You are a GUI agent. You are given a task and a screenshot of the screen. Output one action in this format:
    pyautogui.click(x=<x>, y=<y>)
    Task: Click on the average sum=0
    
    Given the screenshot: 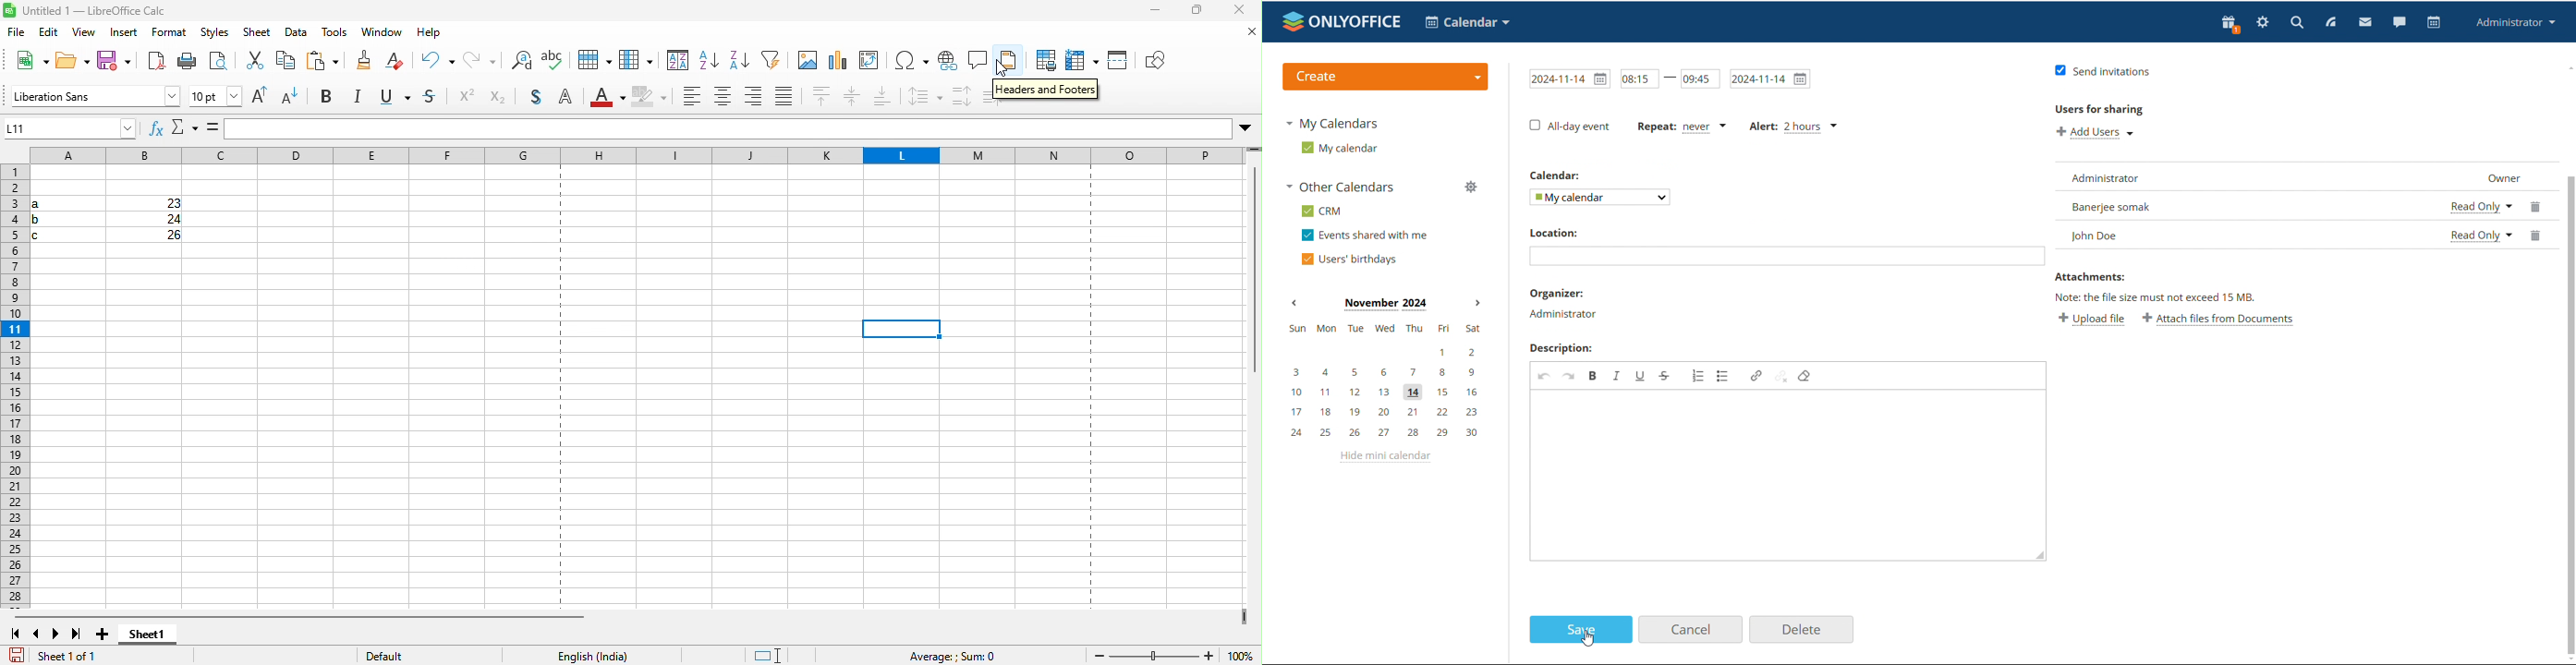 What is the action you would take?
    pyautogui.click(x=949, y=654)
    